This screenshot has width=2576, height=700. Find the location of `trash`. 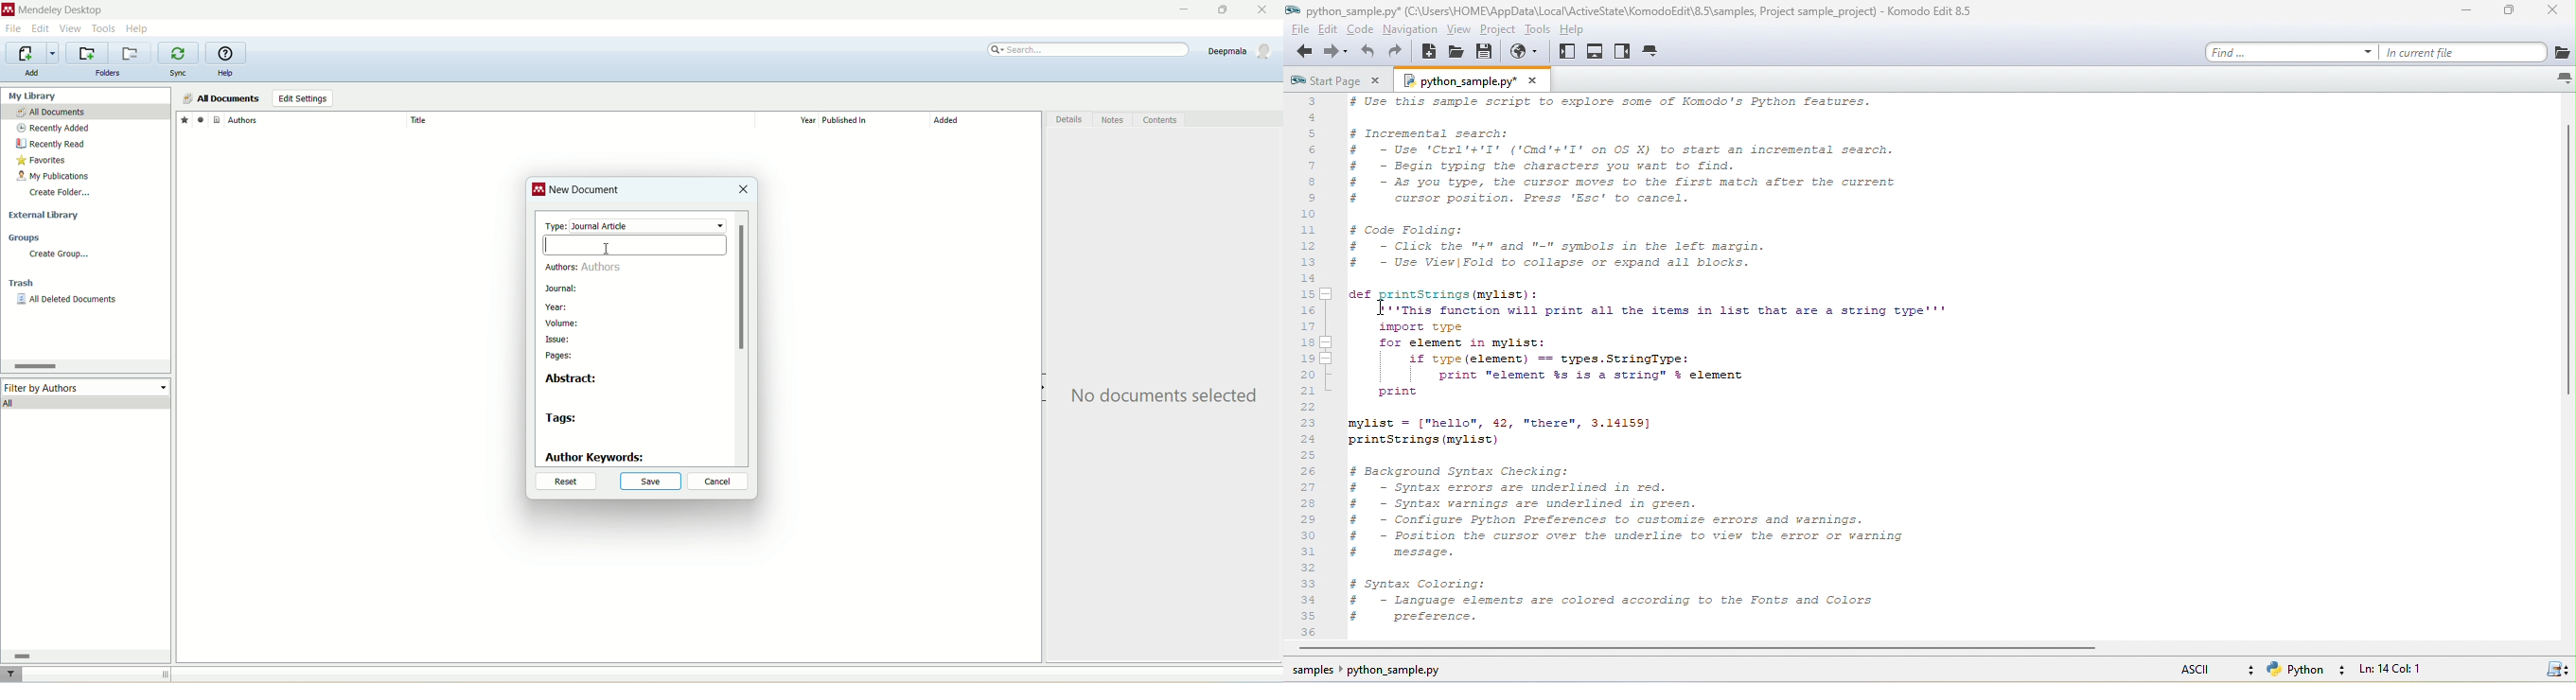

trash is located at coordinates (23, 285).